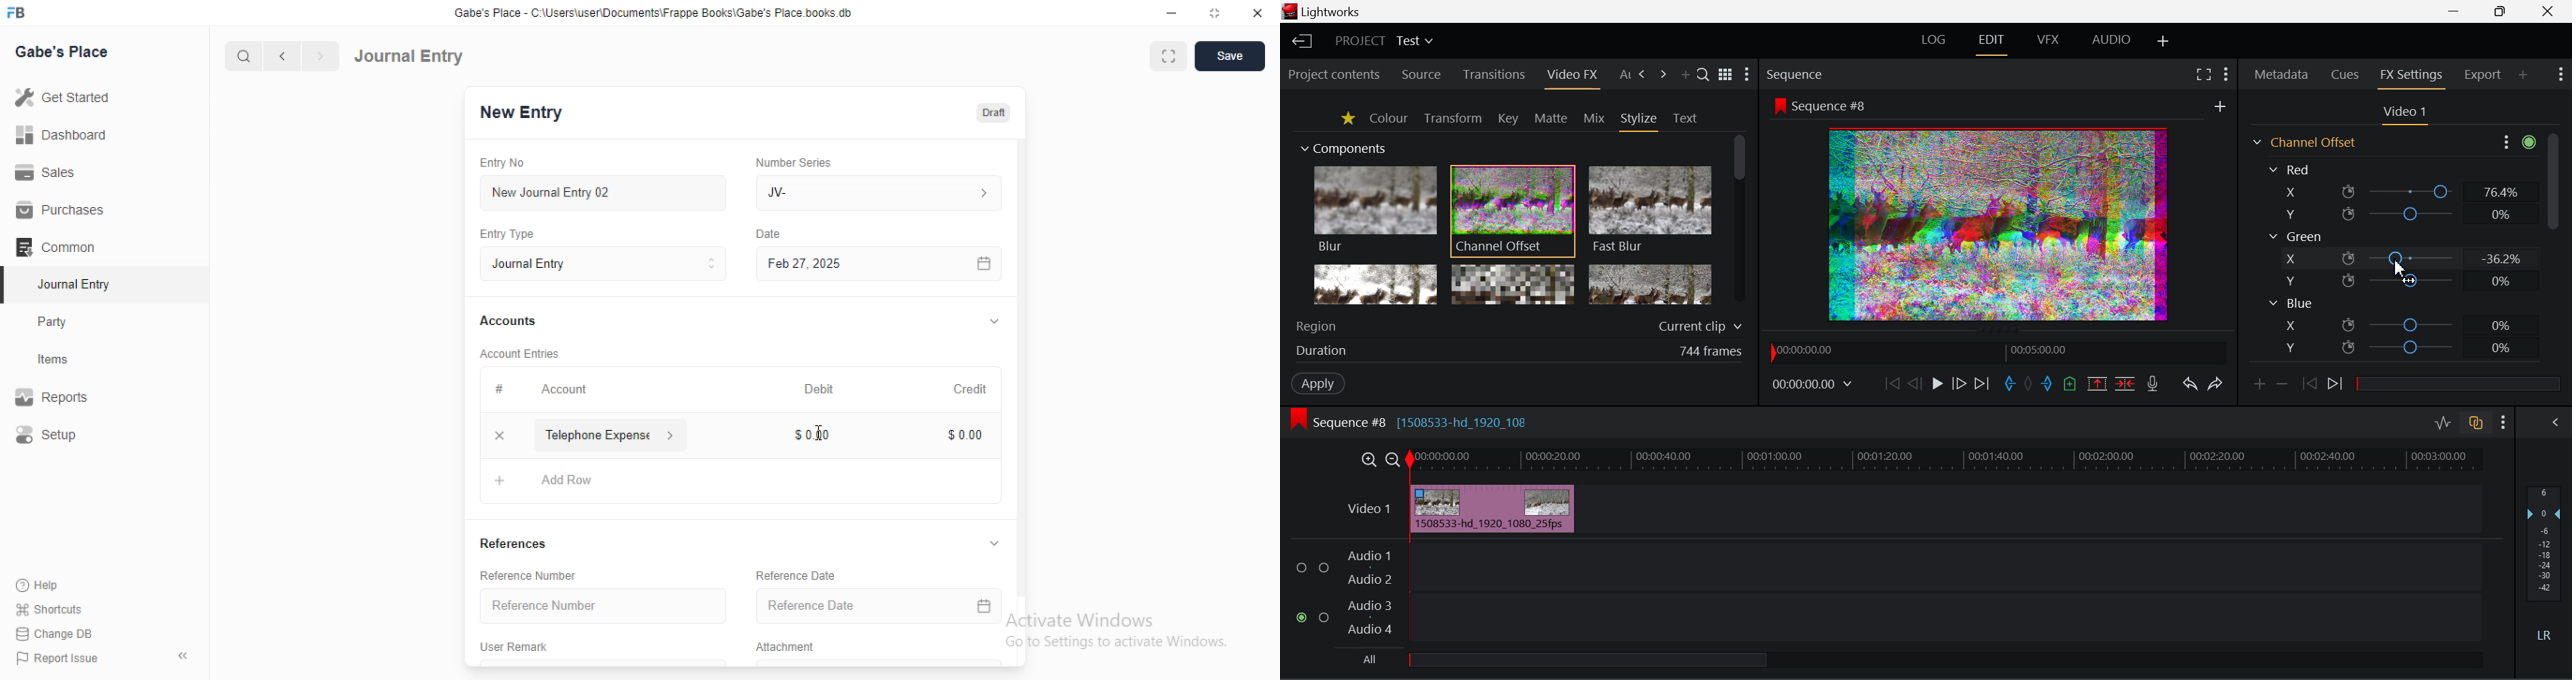  What do you see at coordinates (62, 135) in the screenshot?
I see `Dashboard` at bounding box center [62, 135].